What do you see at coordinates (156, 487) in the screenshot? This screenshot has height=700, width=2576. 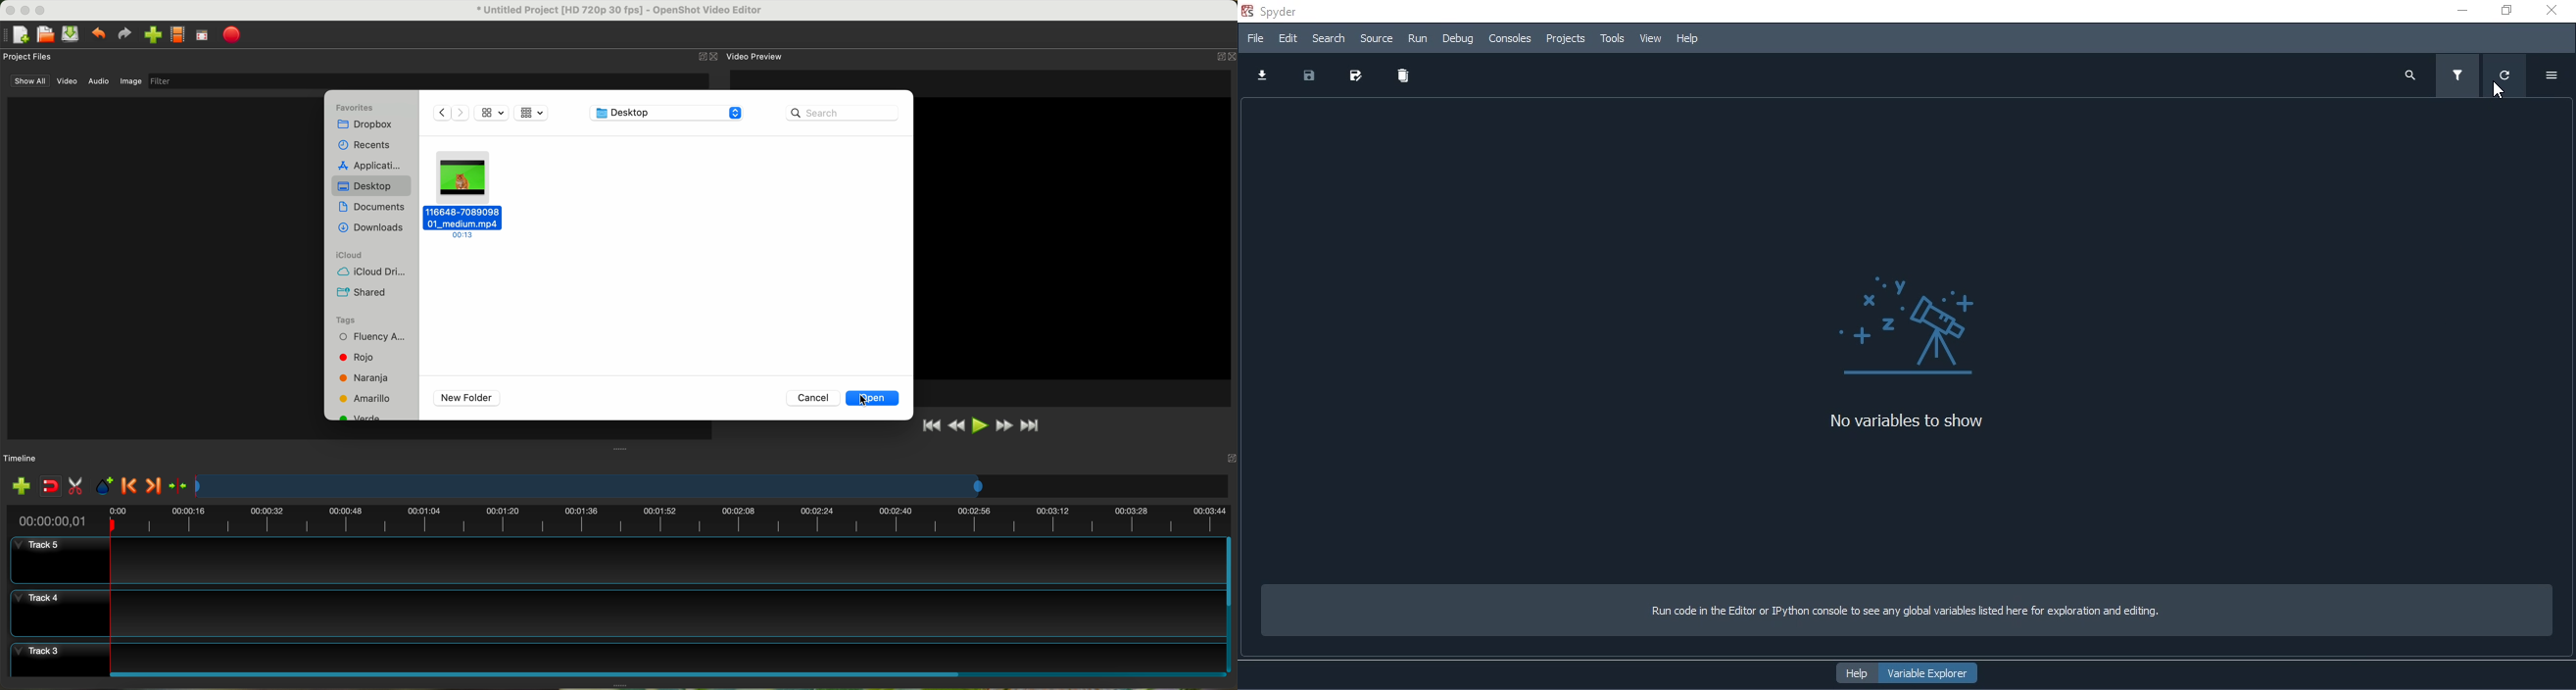 I see `next marker` at bounding box center [156, 487].